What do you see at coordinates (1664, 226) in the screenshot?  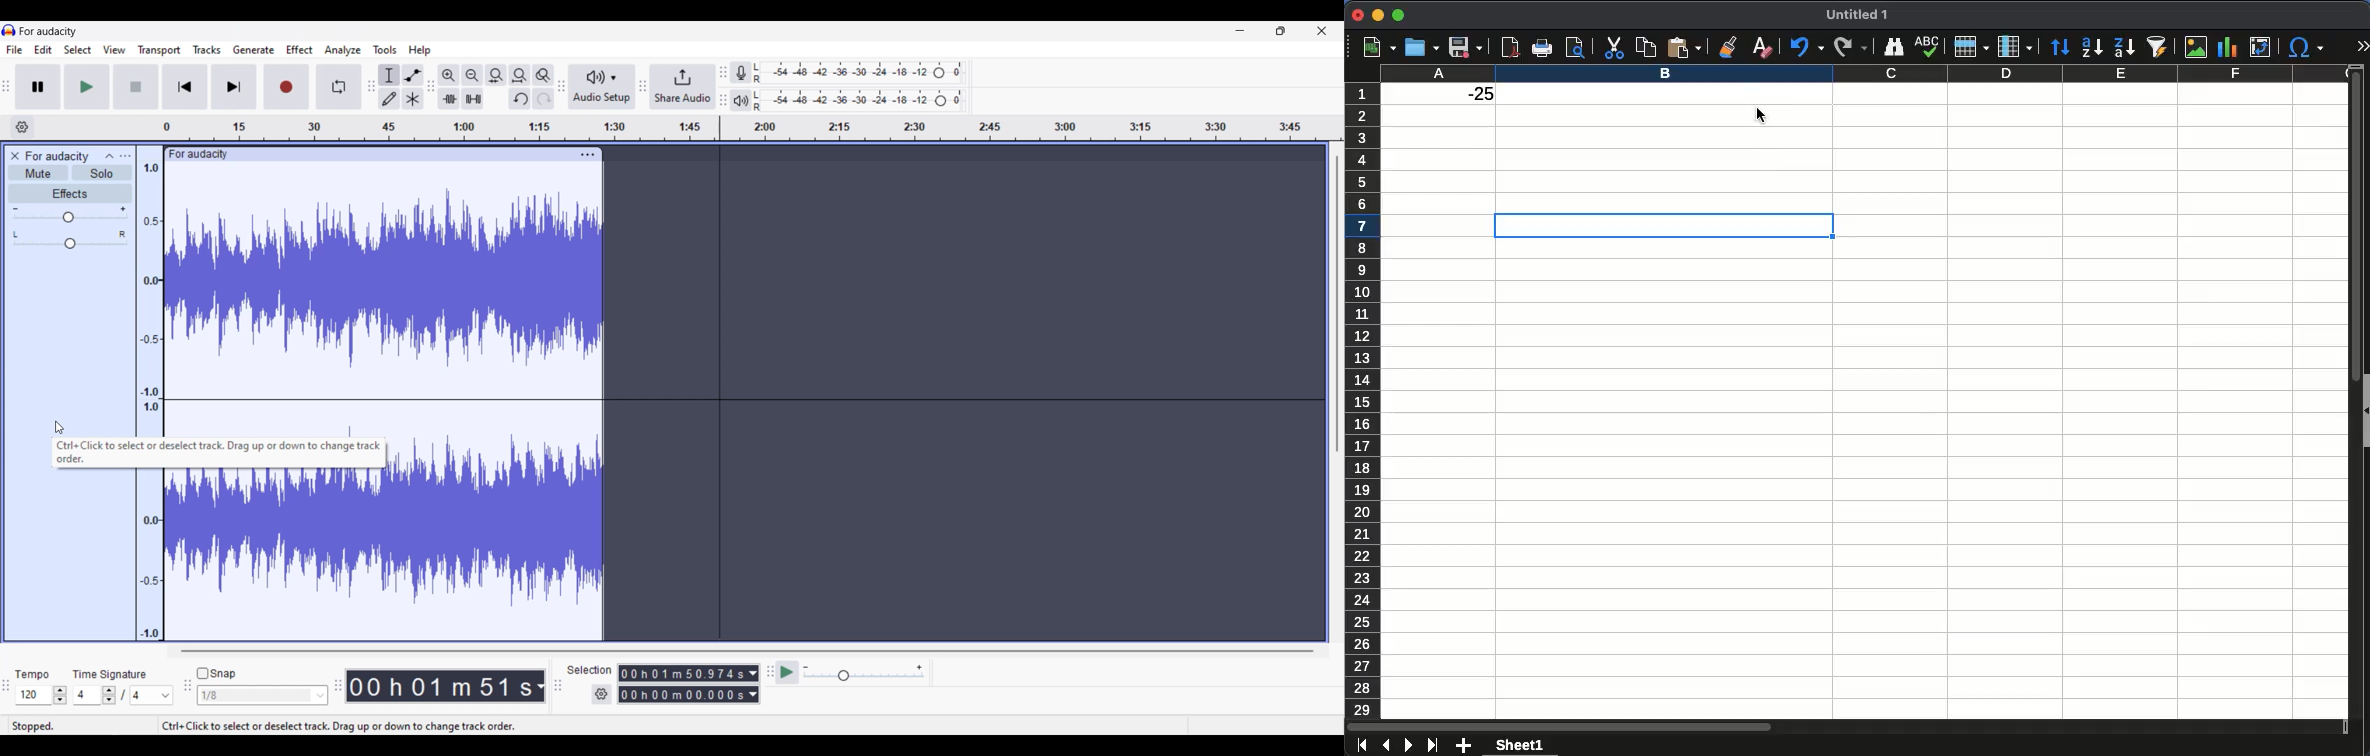 I see `cell` at bounding box center [1664, 226].